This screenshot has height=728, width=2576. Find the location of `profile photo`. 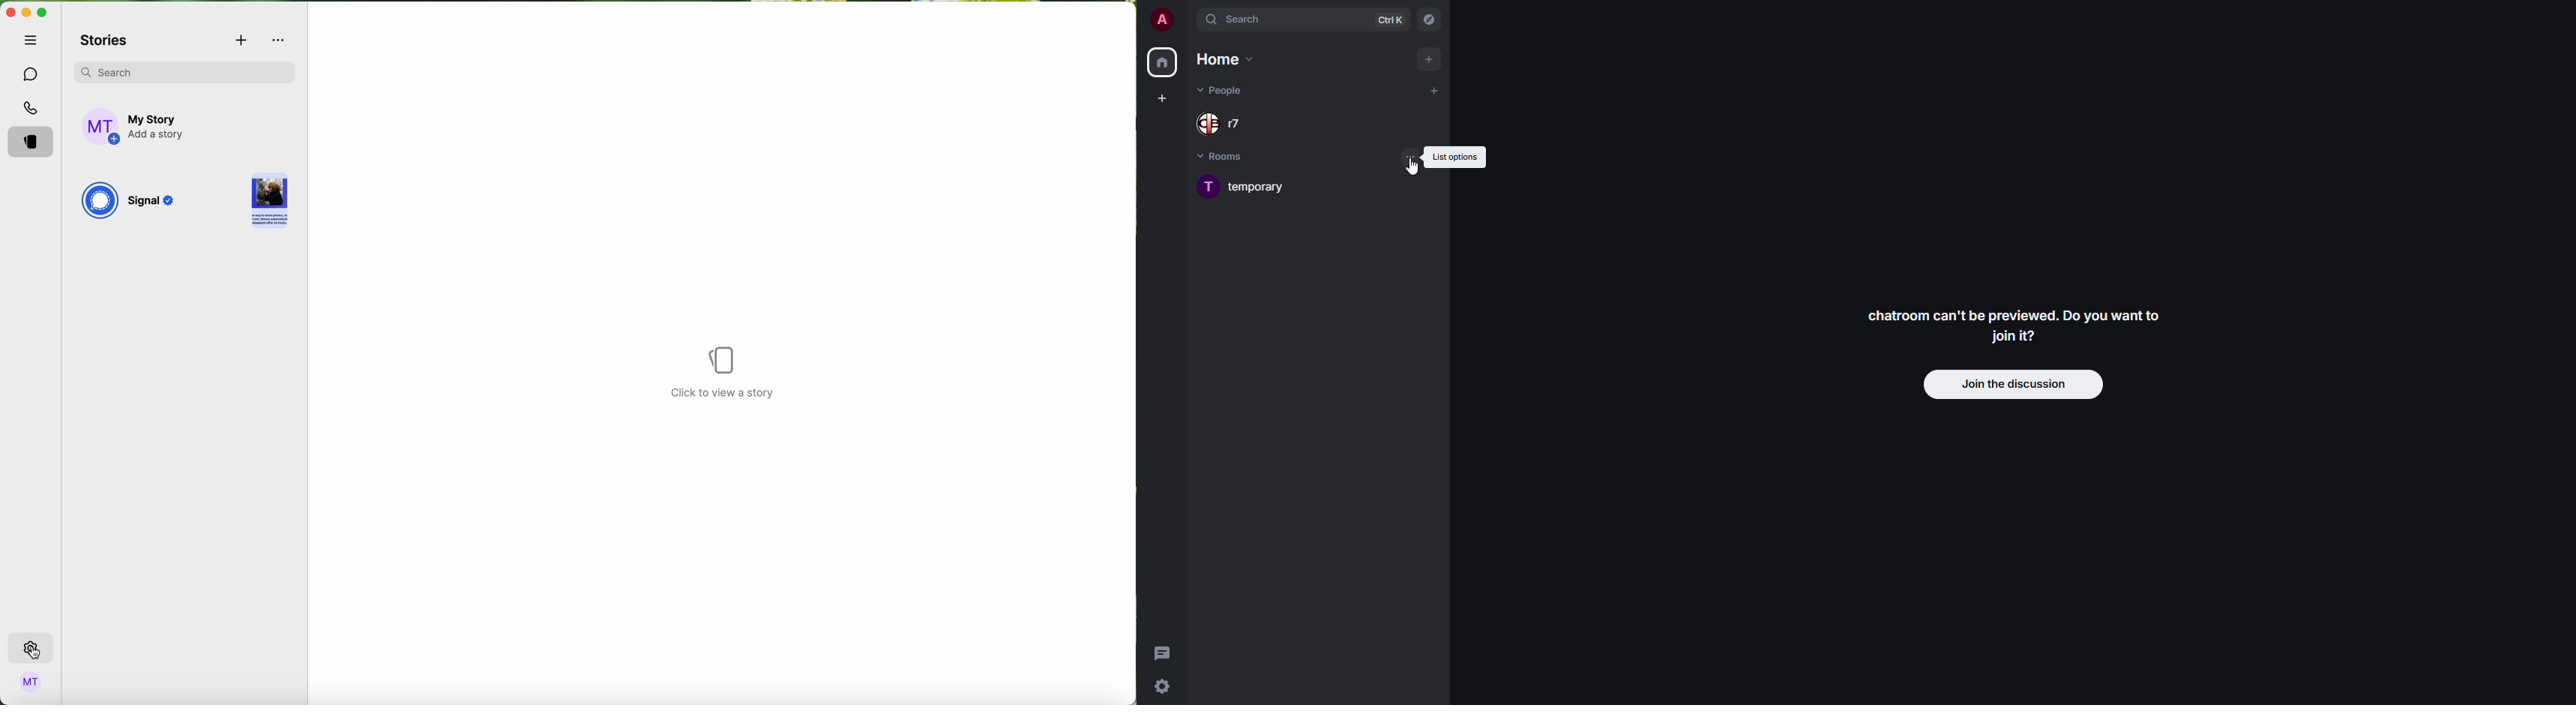

profile photo is located at coordinates (102, 127).